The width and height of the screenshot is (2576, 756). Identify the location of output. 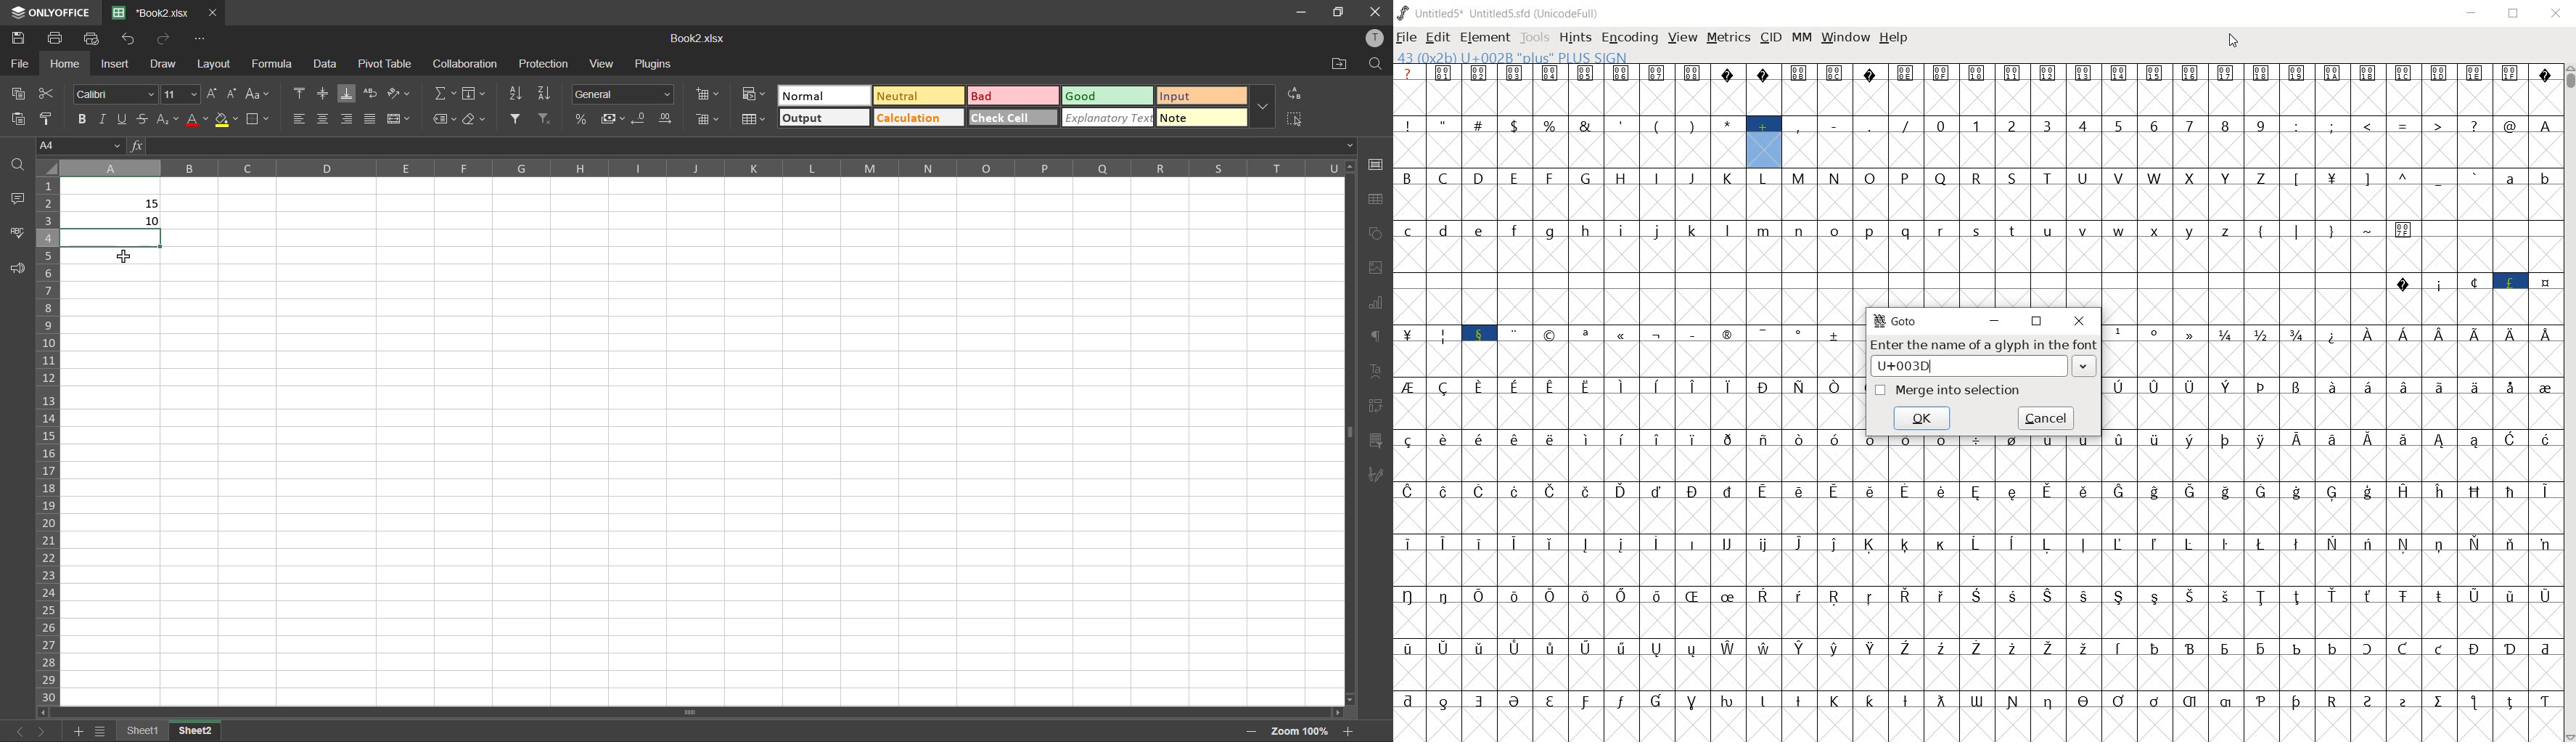
(824, 117).